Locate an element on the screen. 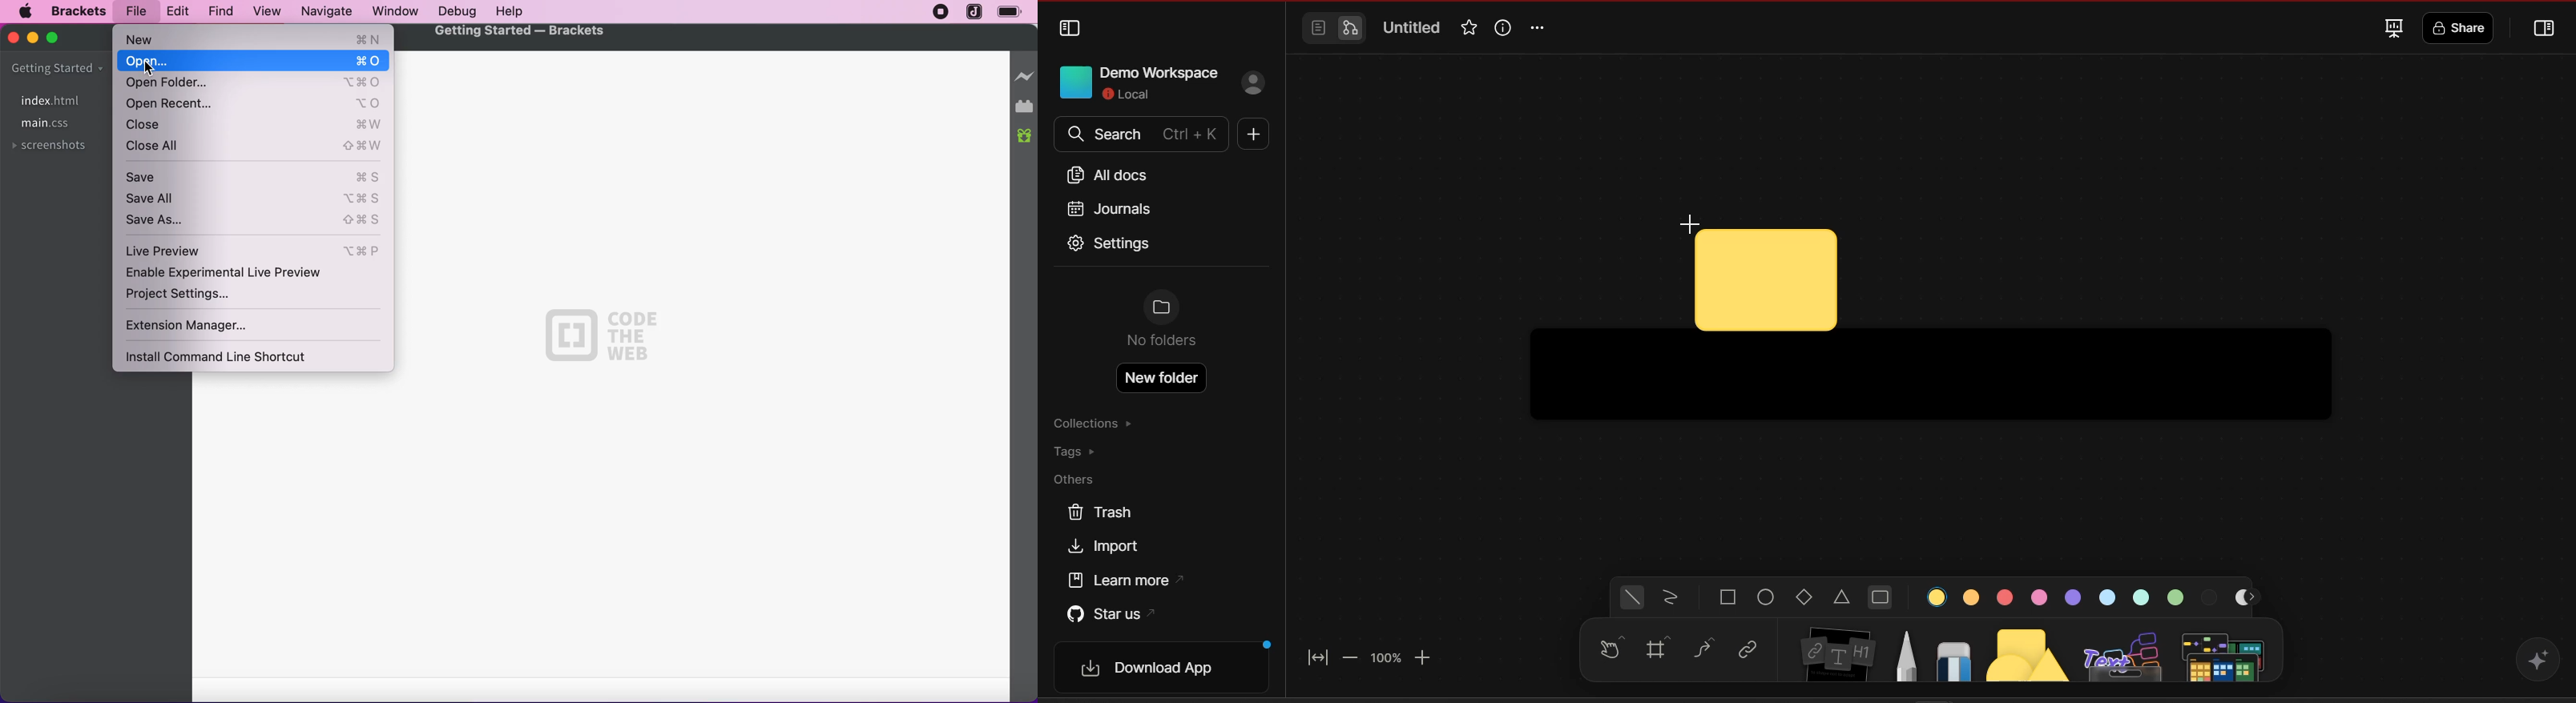 The height and width of the screenshot is (728, 2576). new doc is located at coordinates (1251, 136).